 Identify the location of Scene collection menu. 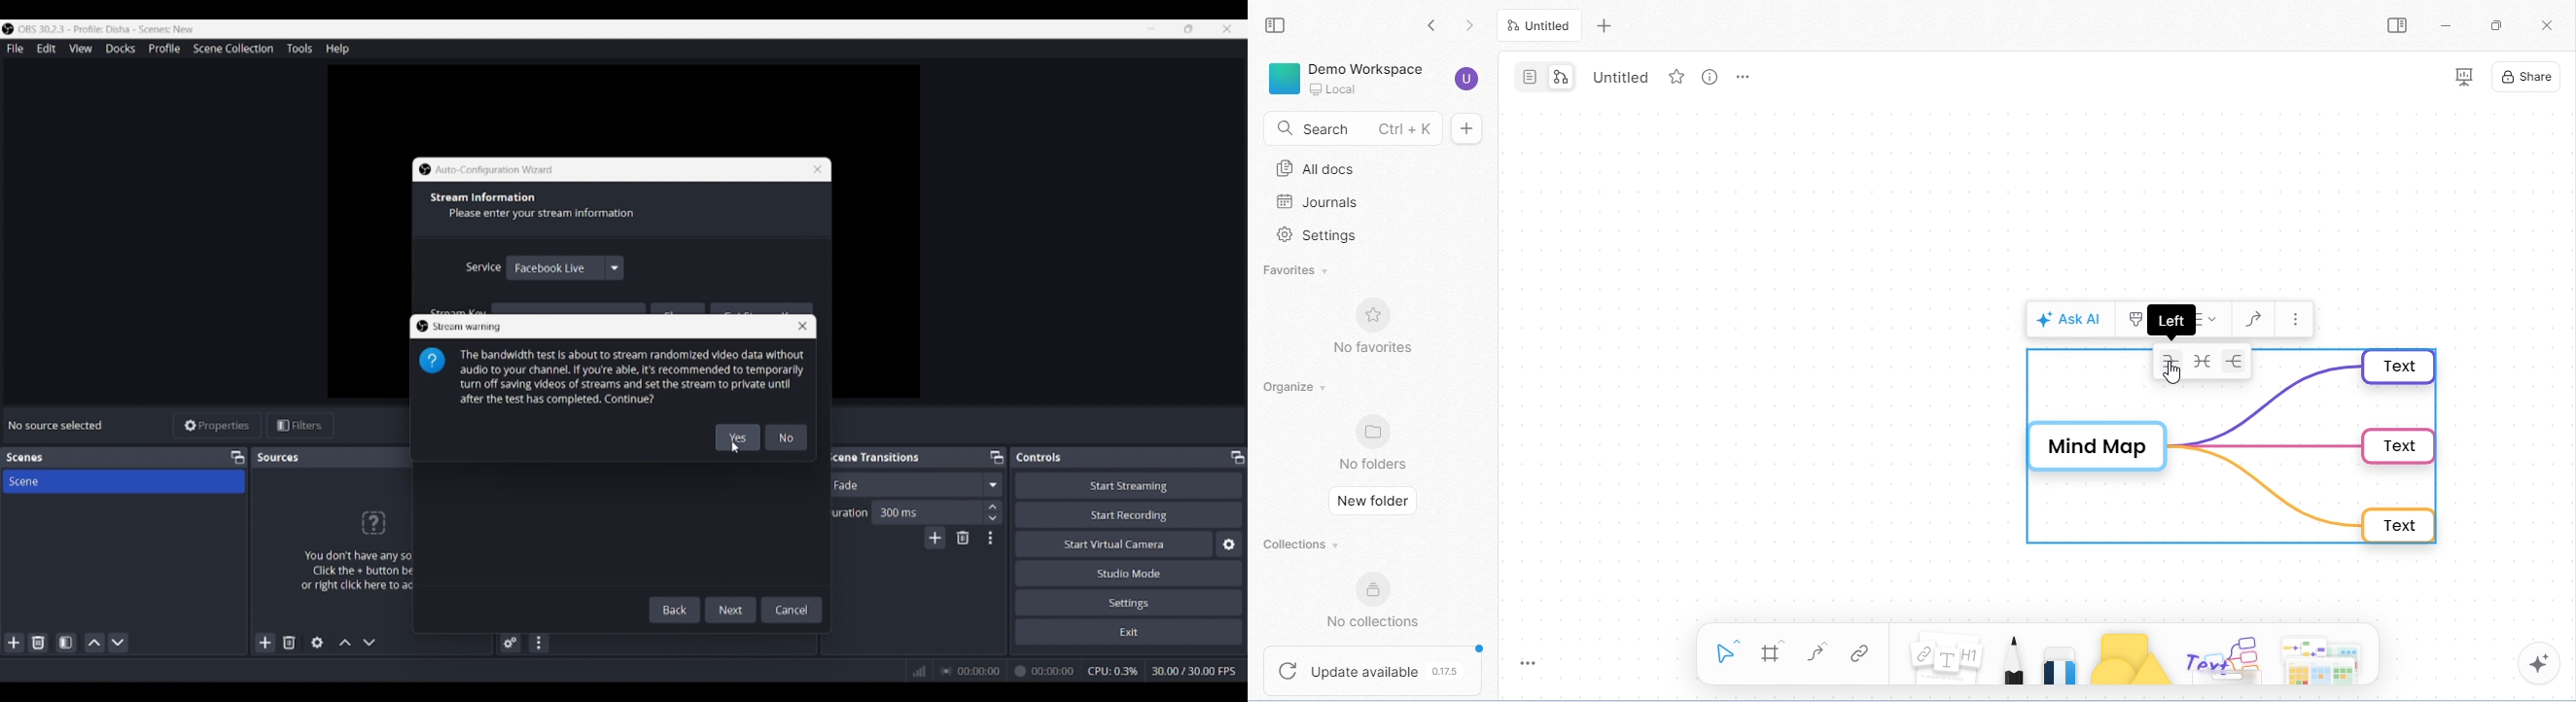
(233, 48).